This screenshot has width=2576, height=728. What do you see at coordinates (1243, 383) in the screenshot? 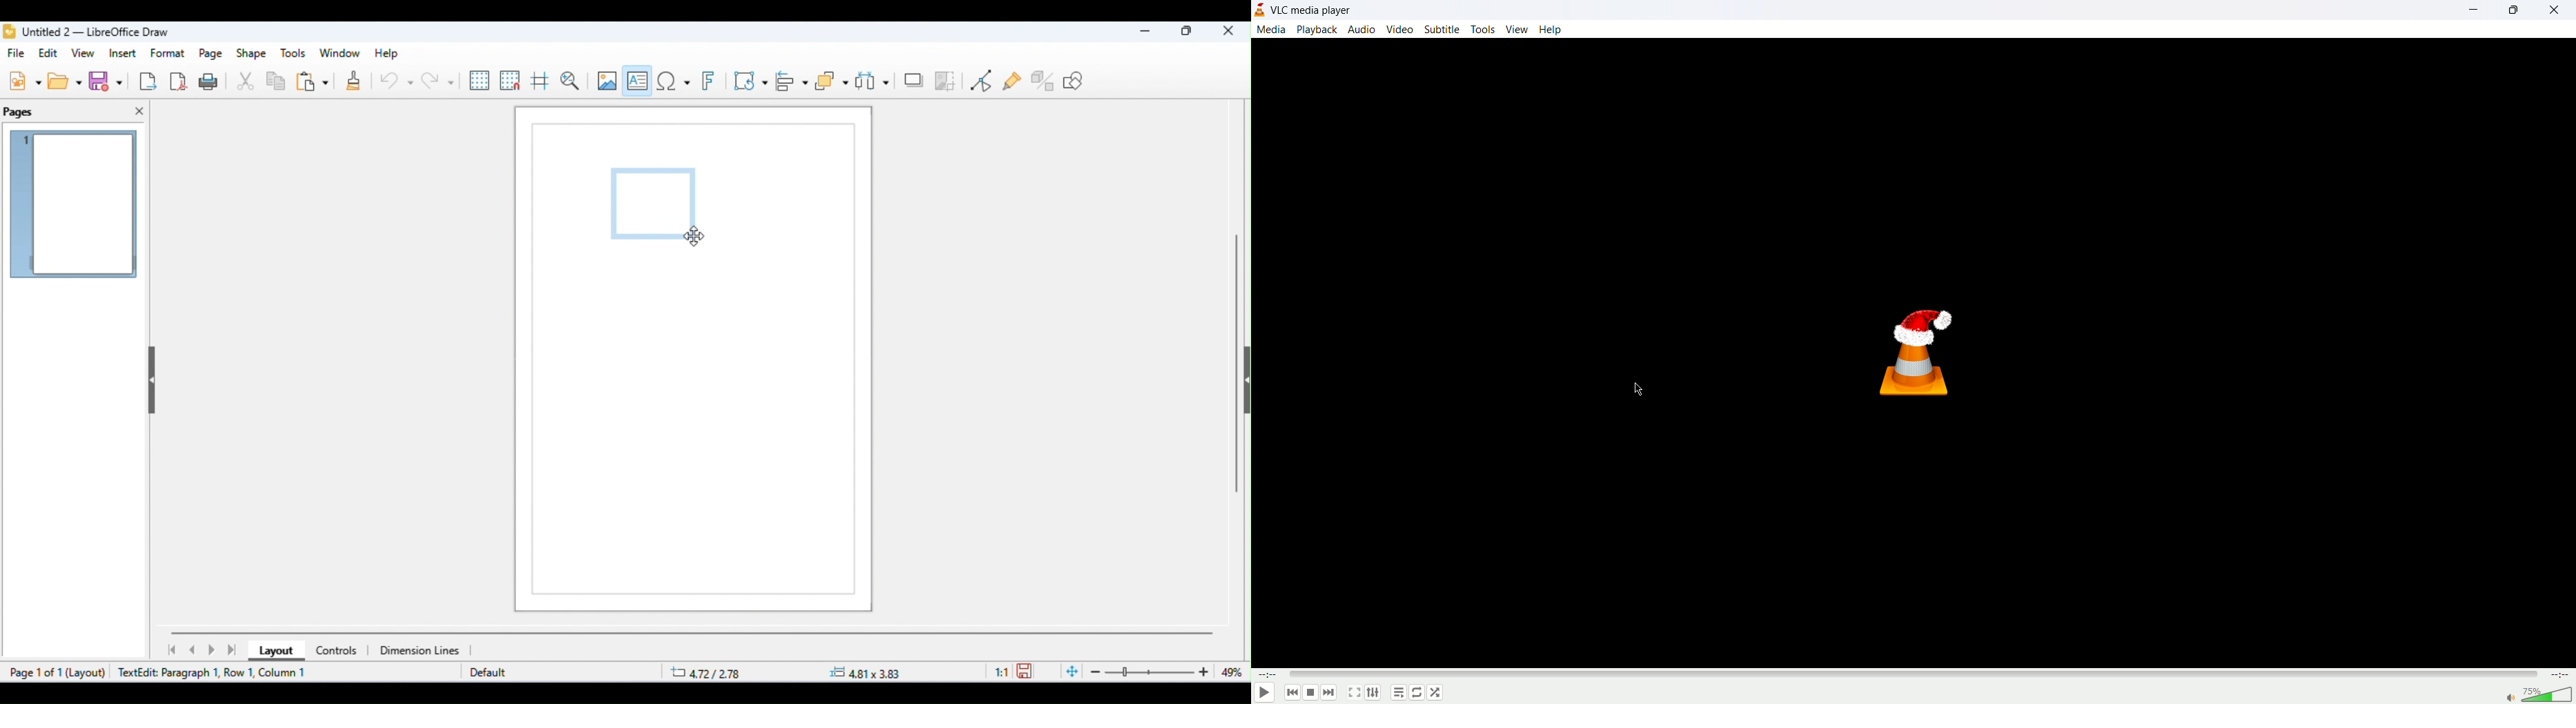
I see `hide` at bounding box center [1243, 383].